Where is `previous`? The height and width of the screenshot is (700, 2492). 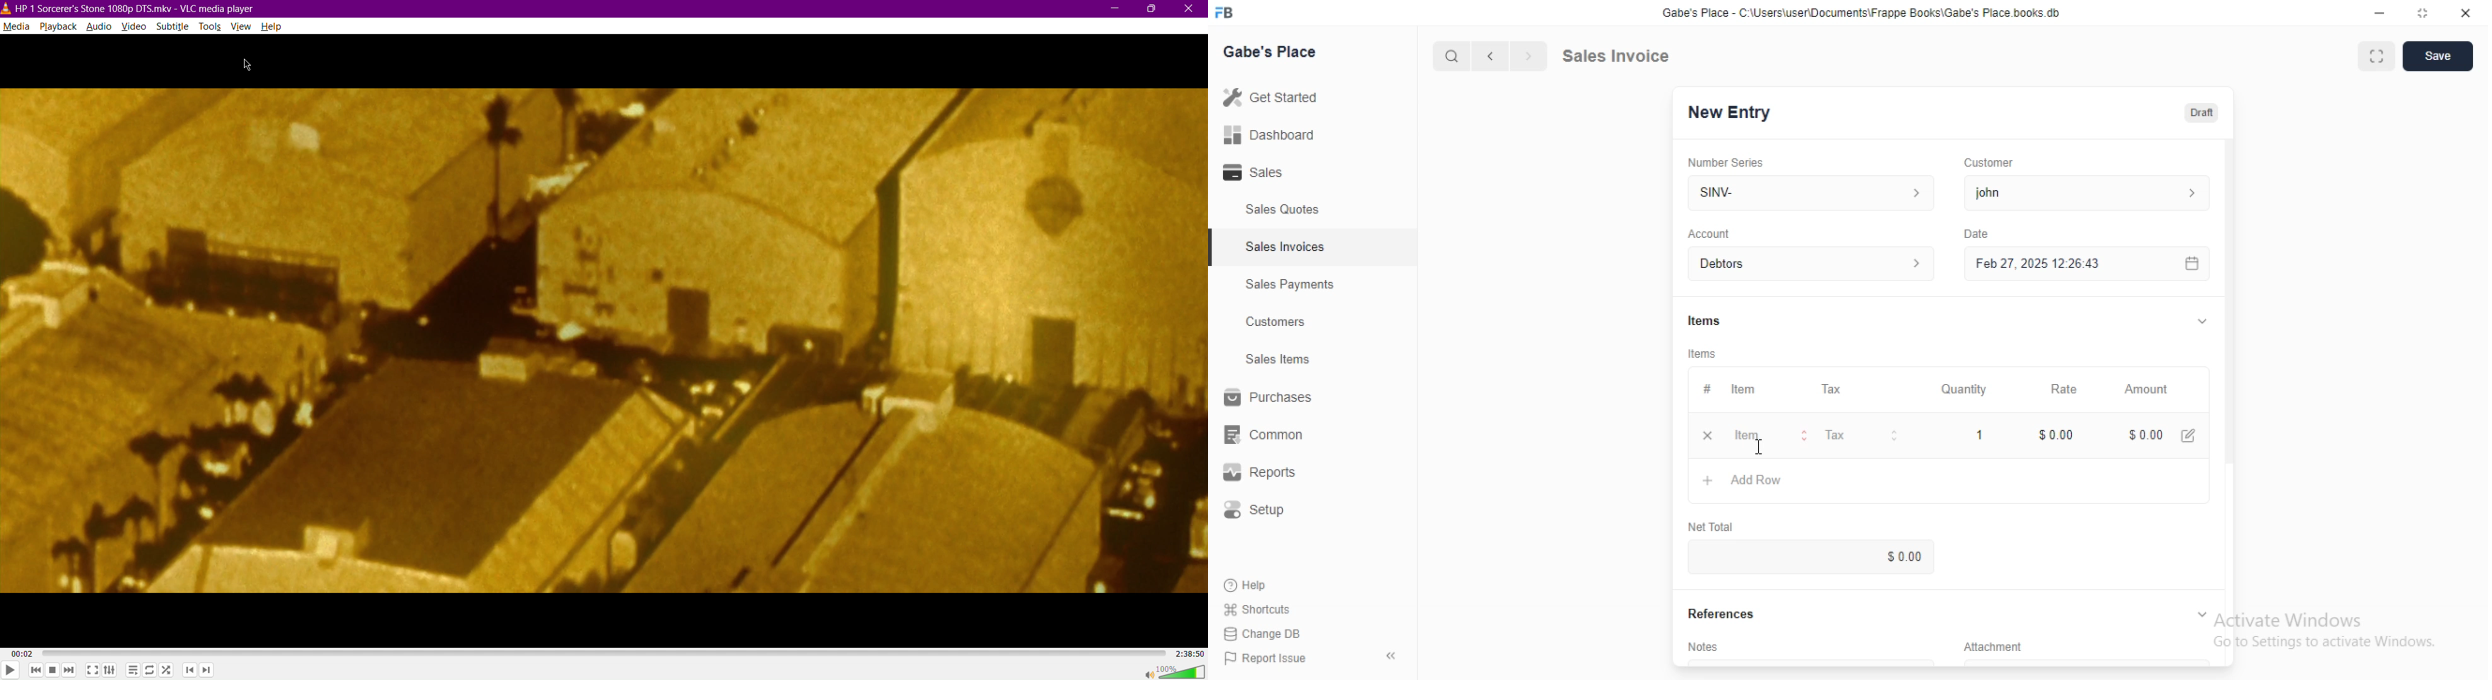
previous is located at coordinates (1492, 54).